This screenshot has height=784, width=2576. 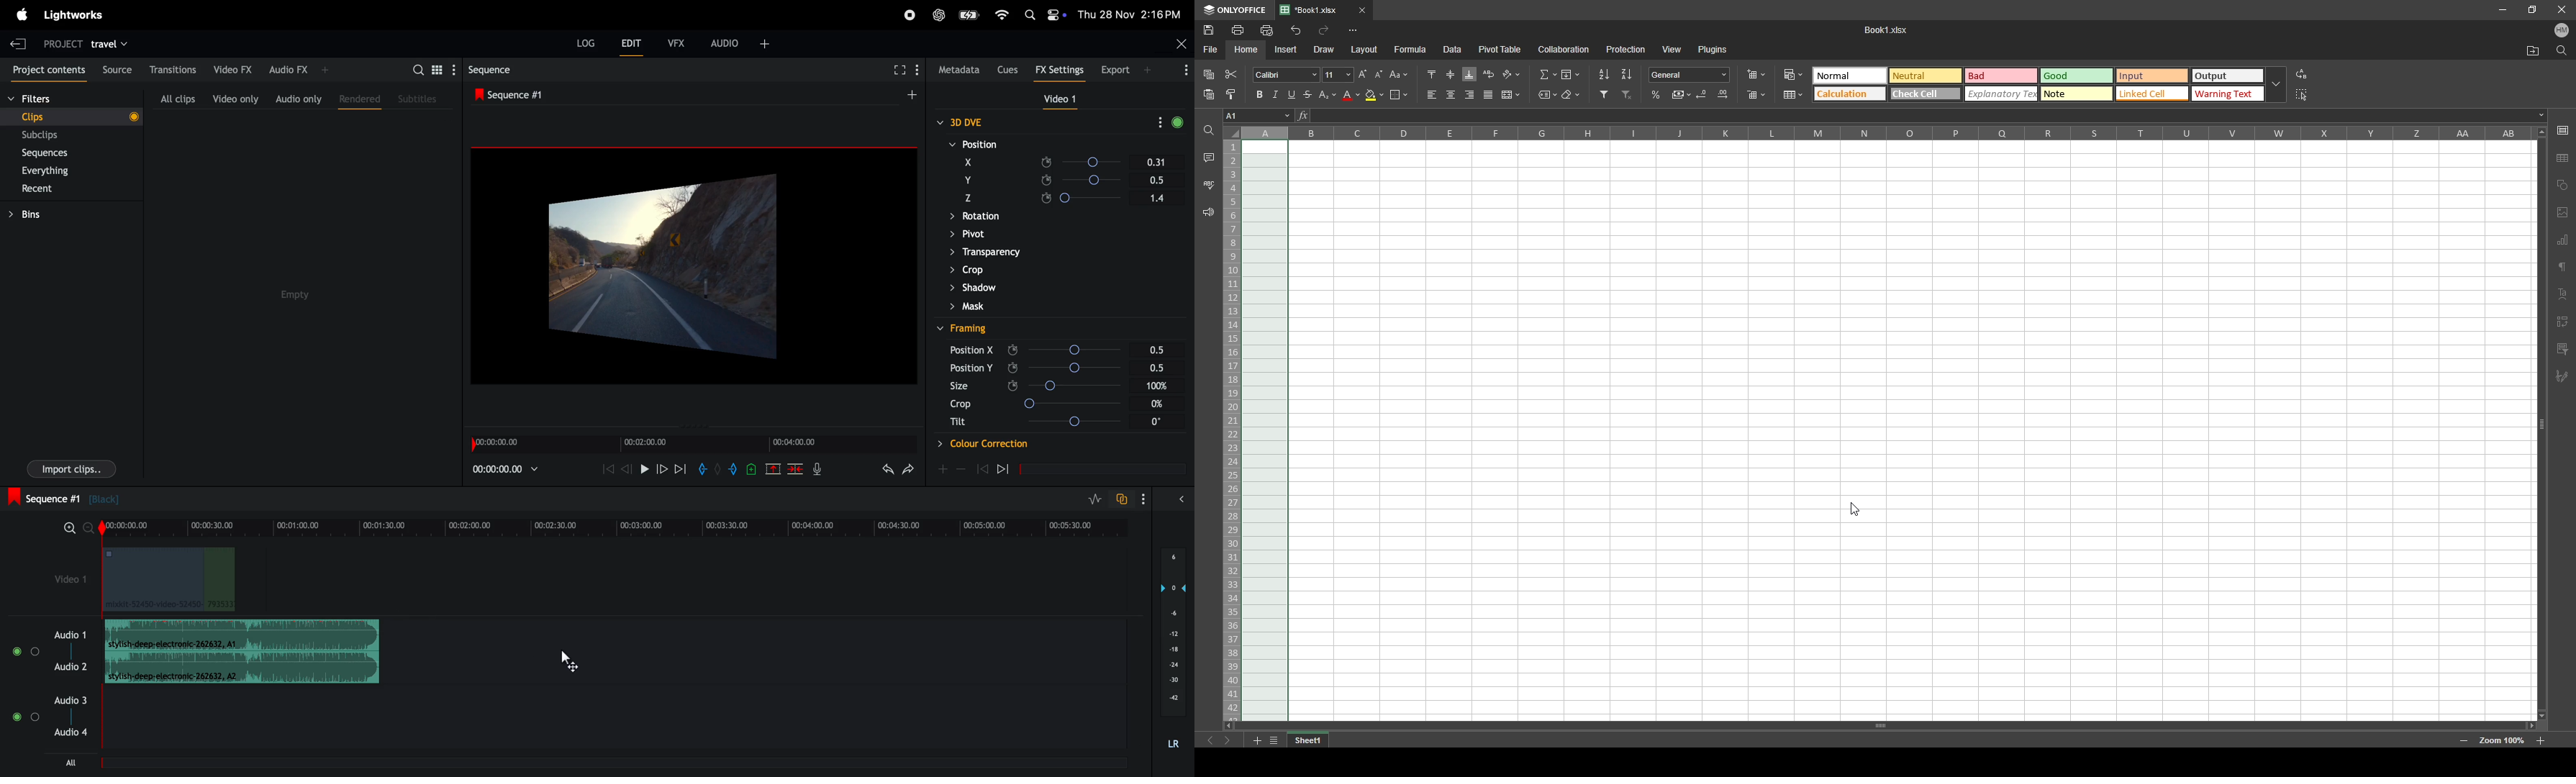 What do you see at coordinates (971, 349) in the screenshot?
I see `` at bounding box center [971, 349].